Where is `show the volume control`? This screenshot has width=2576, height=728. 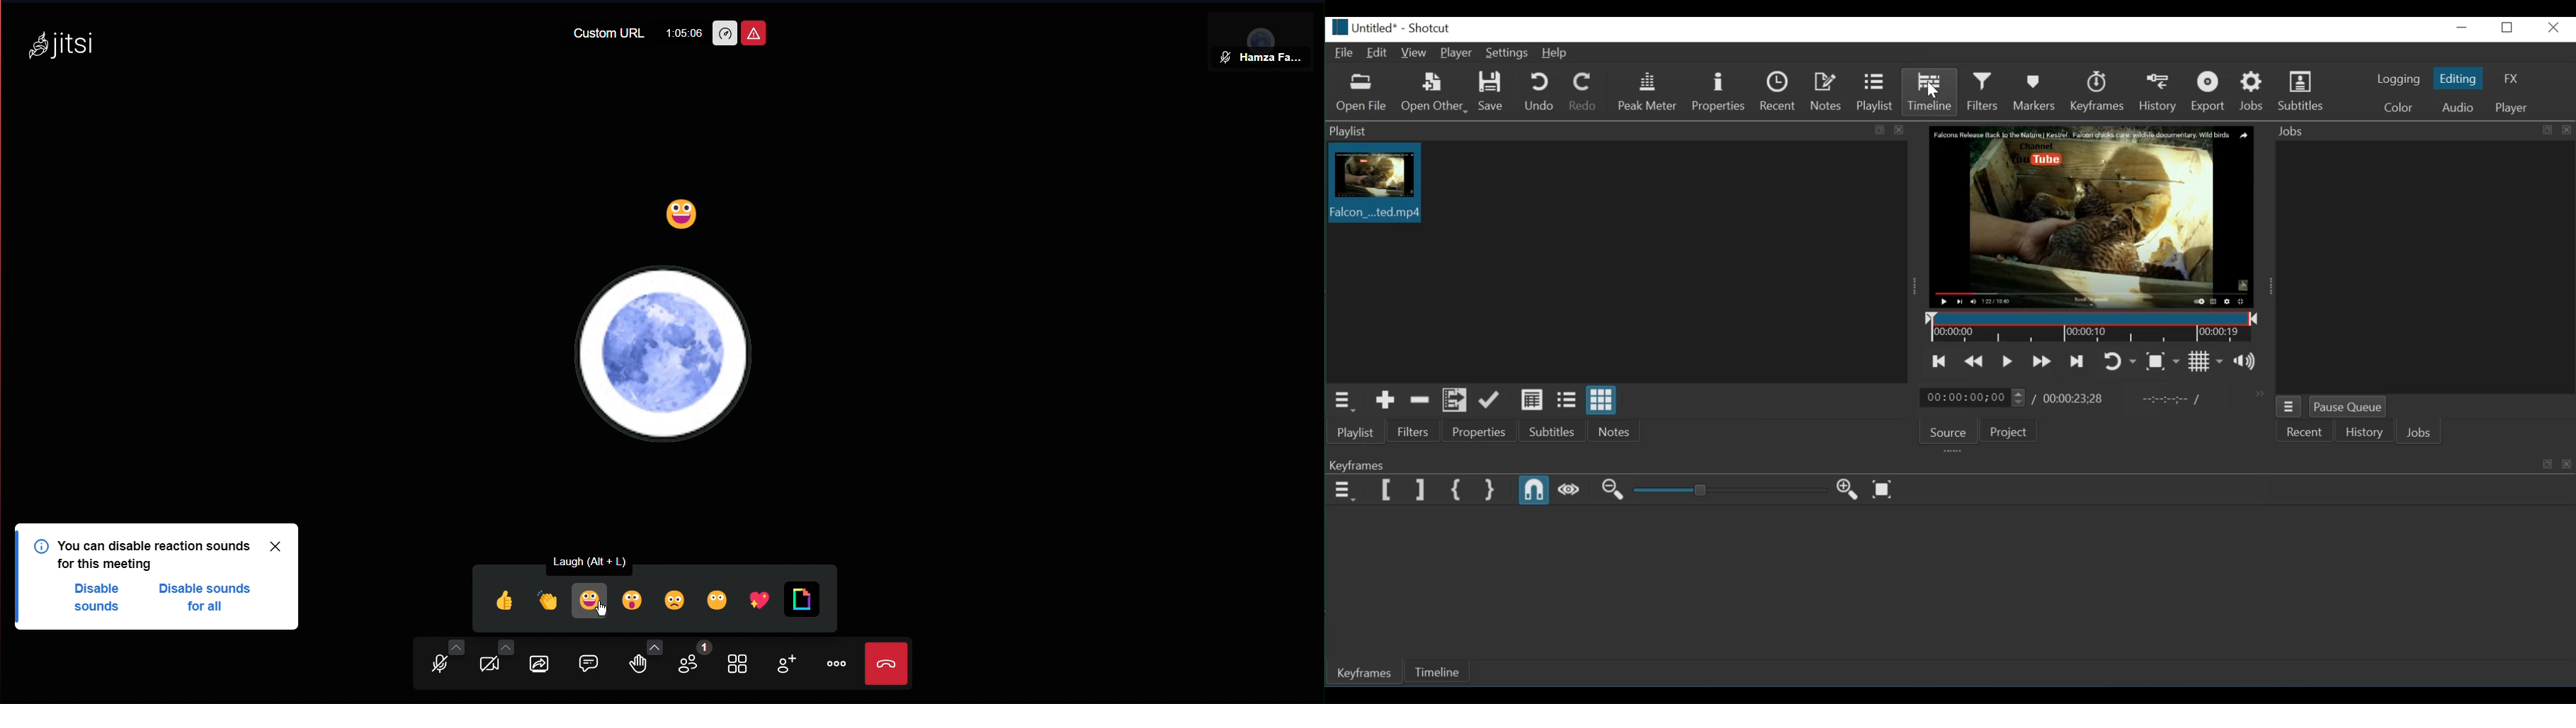 show the volume control is located at coordinates (2249, 361).